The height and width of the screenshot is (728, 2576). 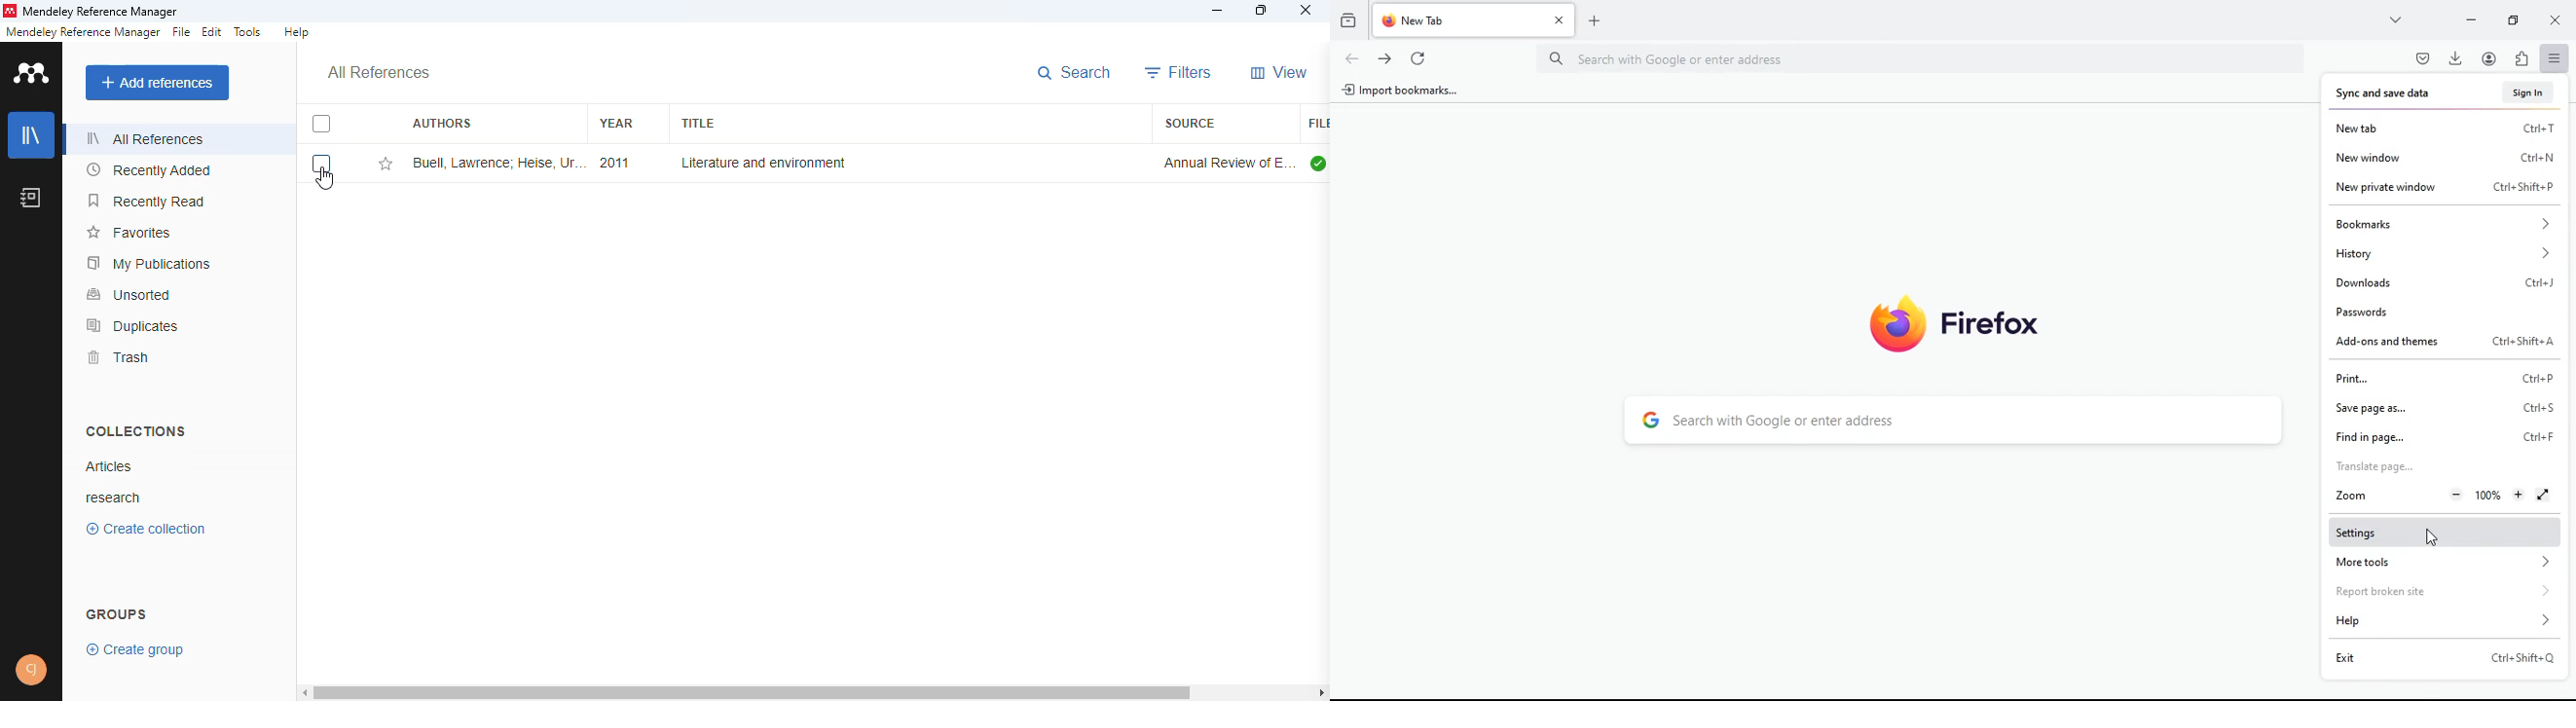 I want to click on minimize, so click(x=1218, y=12).